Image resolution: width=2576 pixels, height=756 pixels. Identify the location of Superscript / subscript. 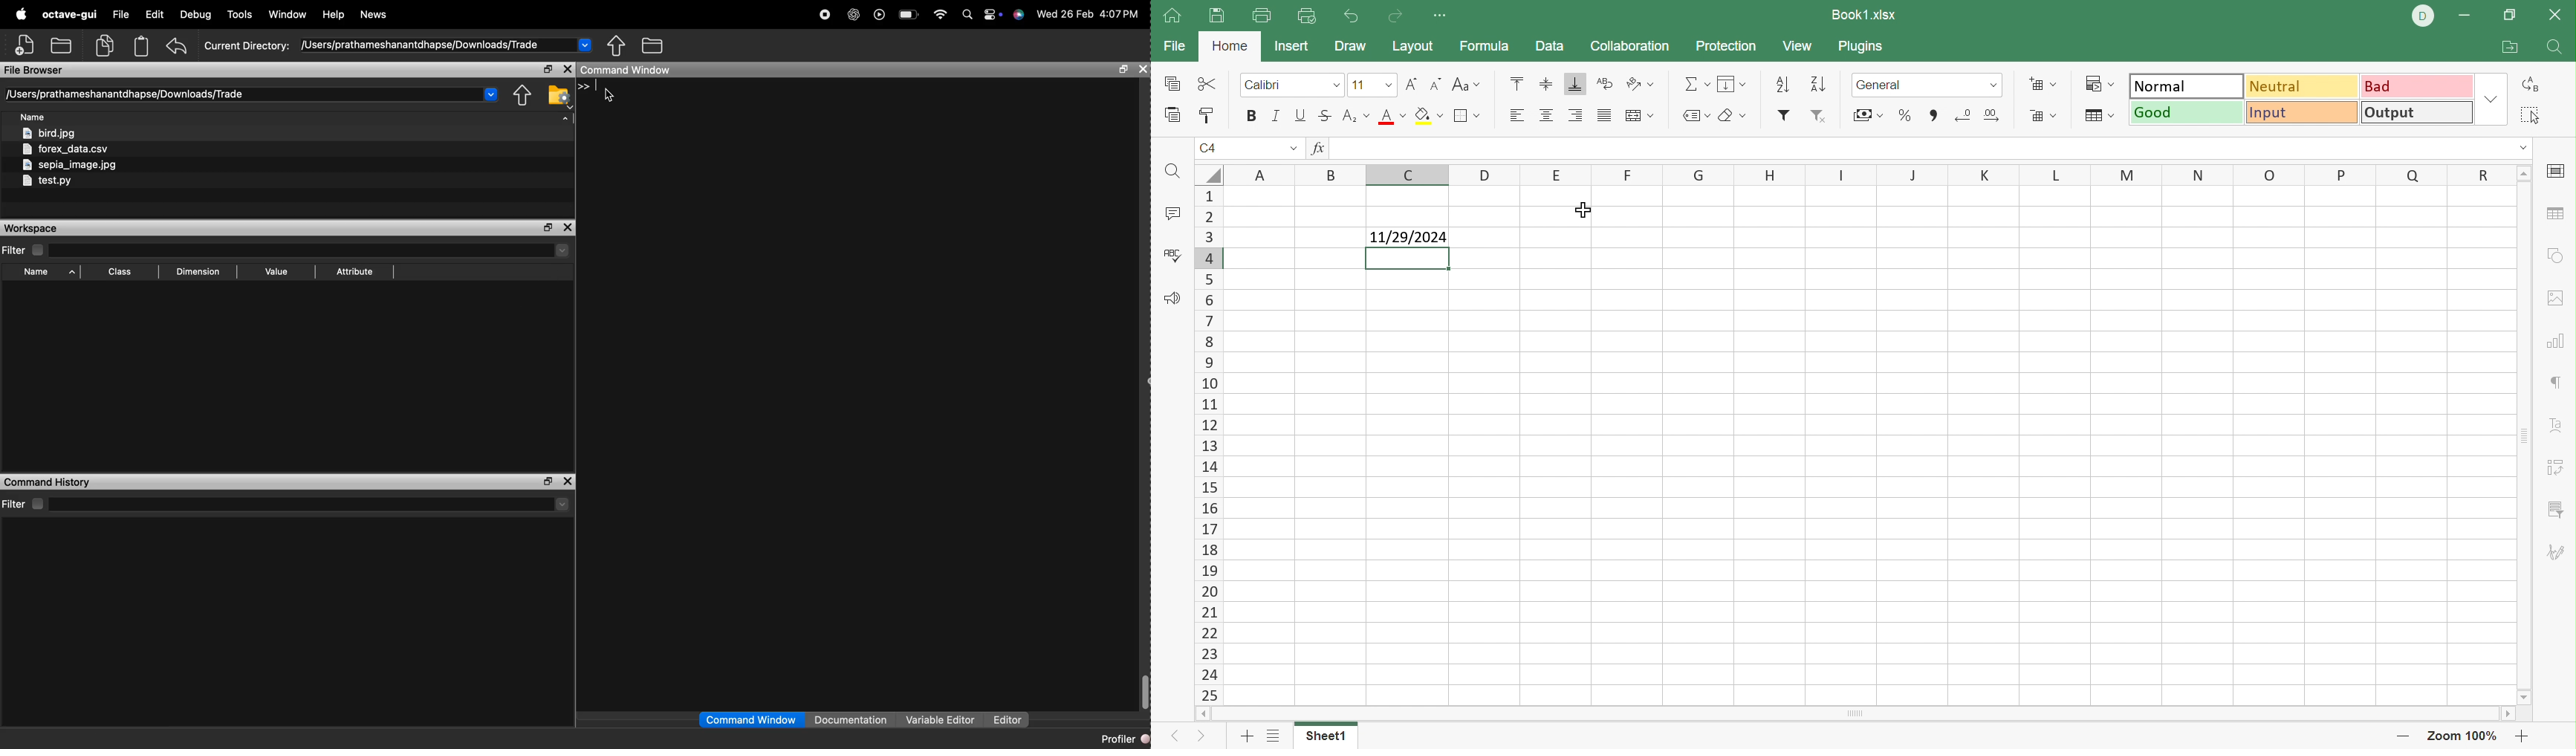
(1357, 117).